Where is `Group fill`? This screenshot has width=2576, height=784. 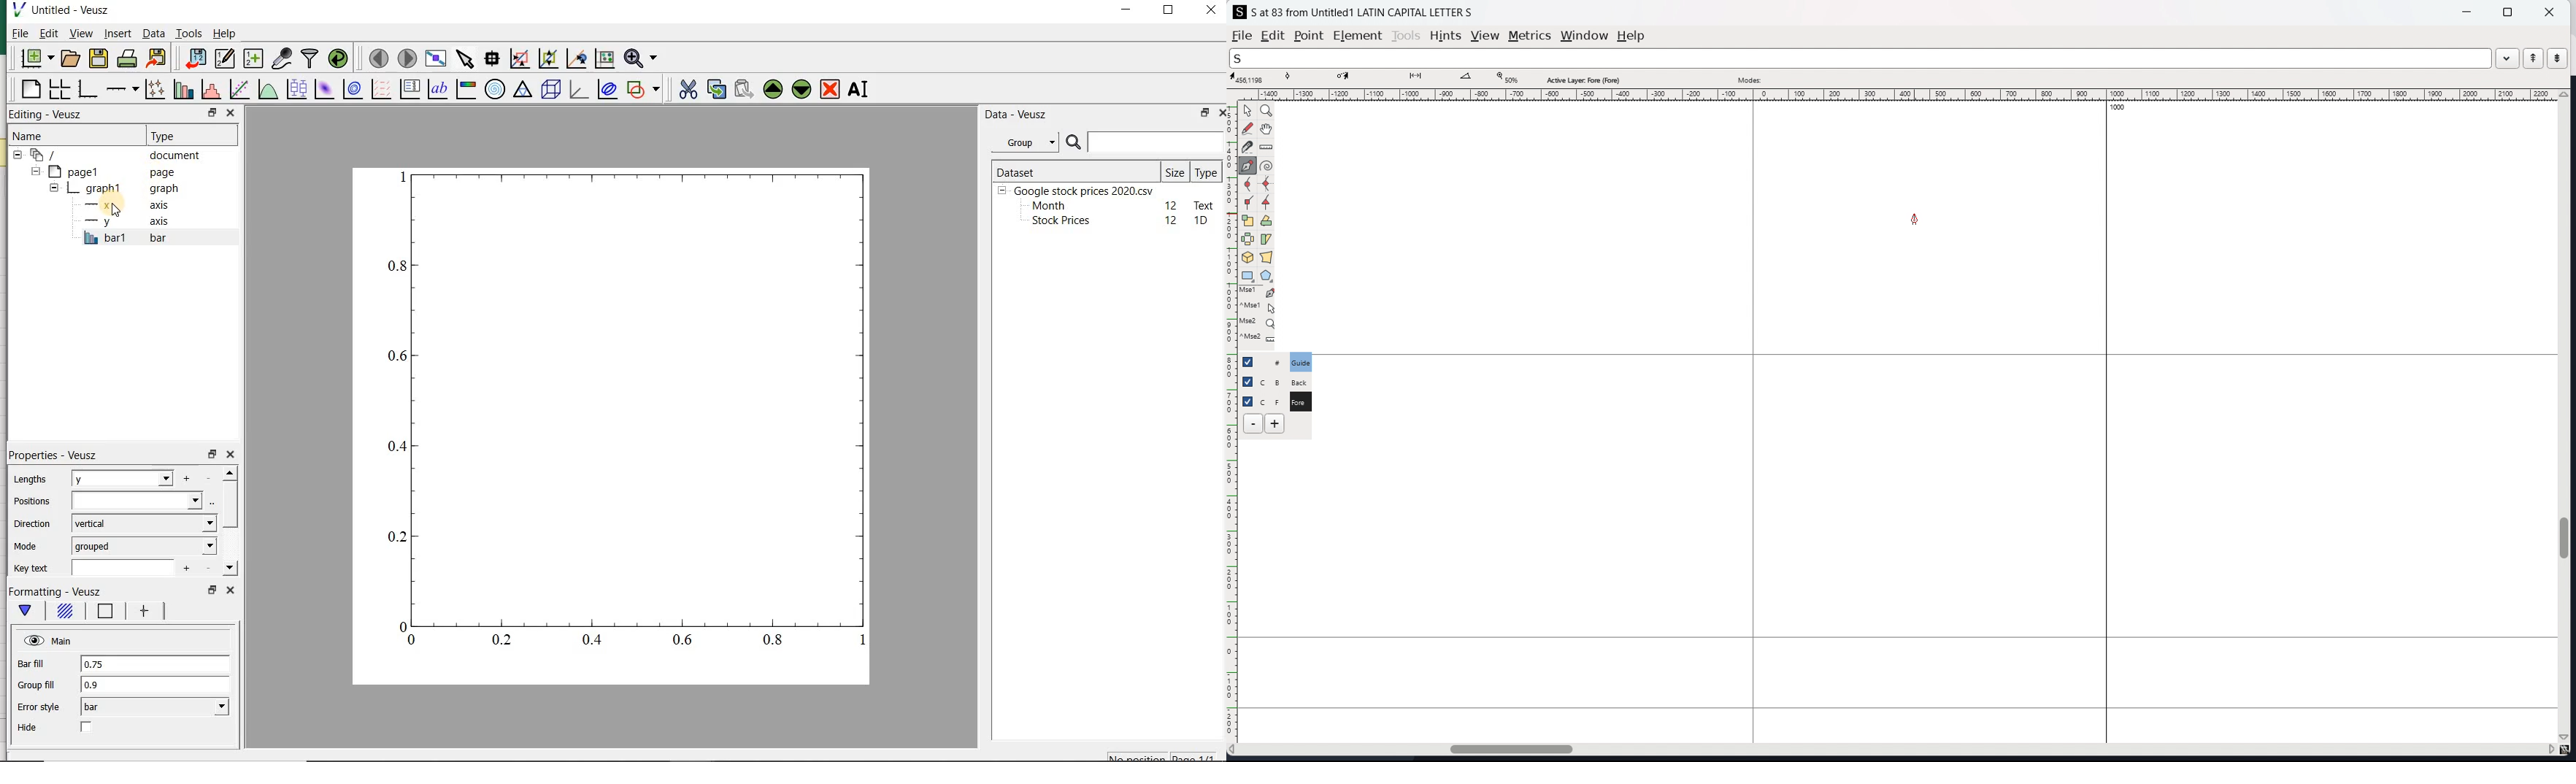 Group fill is located at coordinates (36, 686).